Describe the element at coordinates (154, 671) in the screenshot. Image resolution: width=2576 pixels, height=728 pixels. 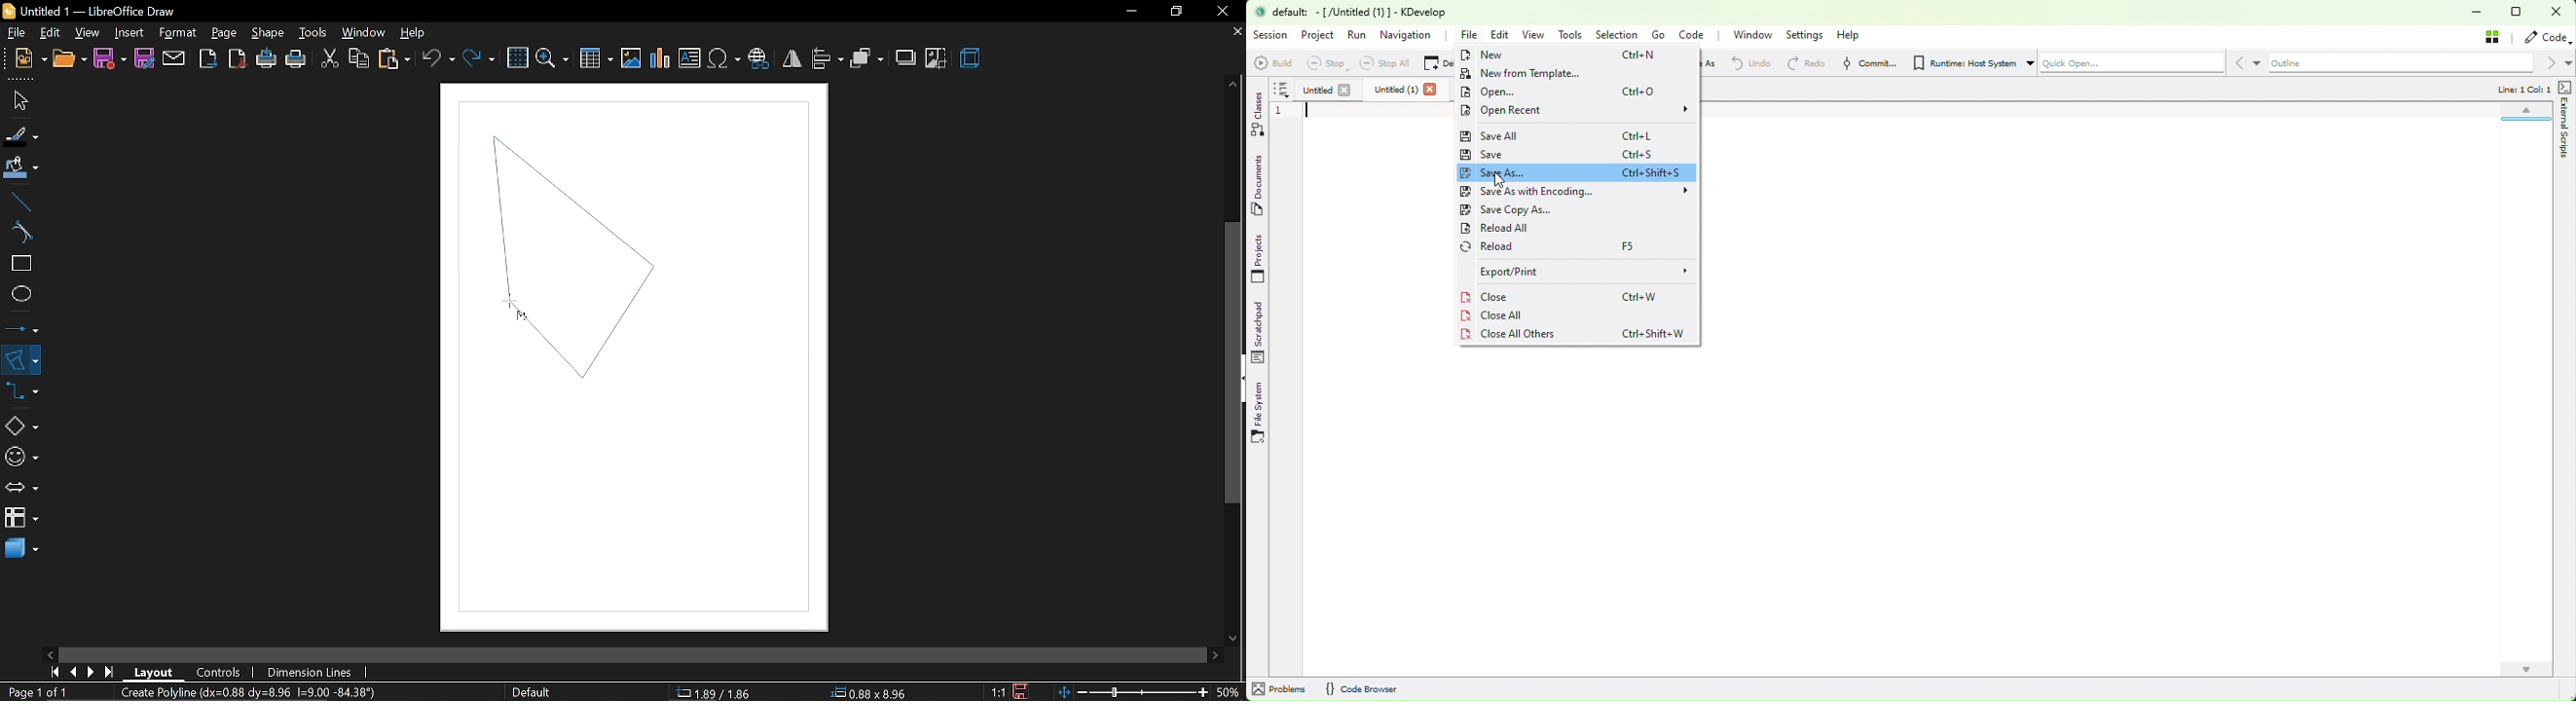
I see `layout` at that location.